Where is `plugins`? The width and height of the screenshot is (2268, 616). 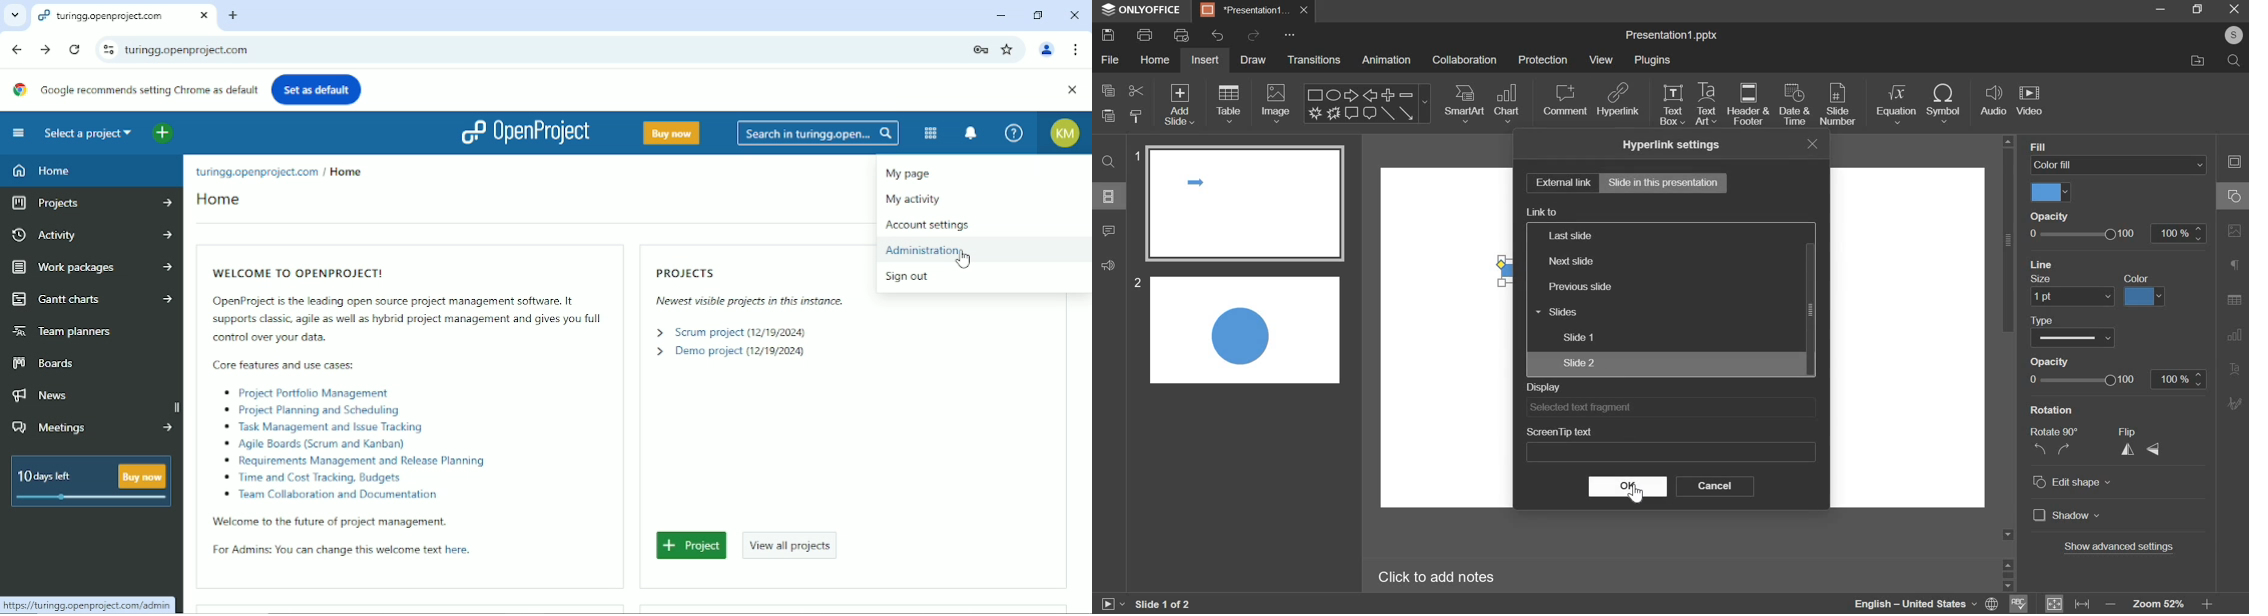
plugins is located at coordinates (1653, 60).